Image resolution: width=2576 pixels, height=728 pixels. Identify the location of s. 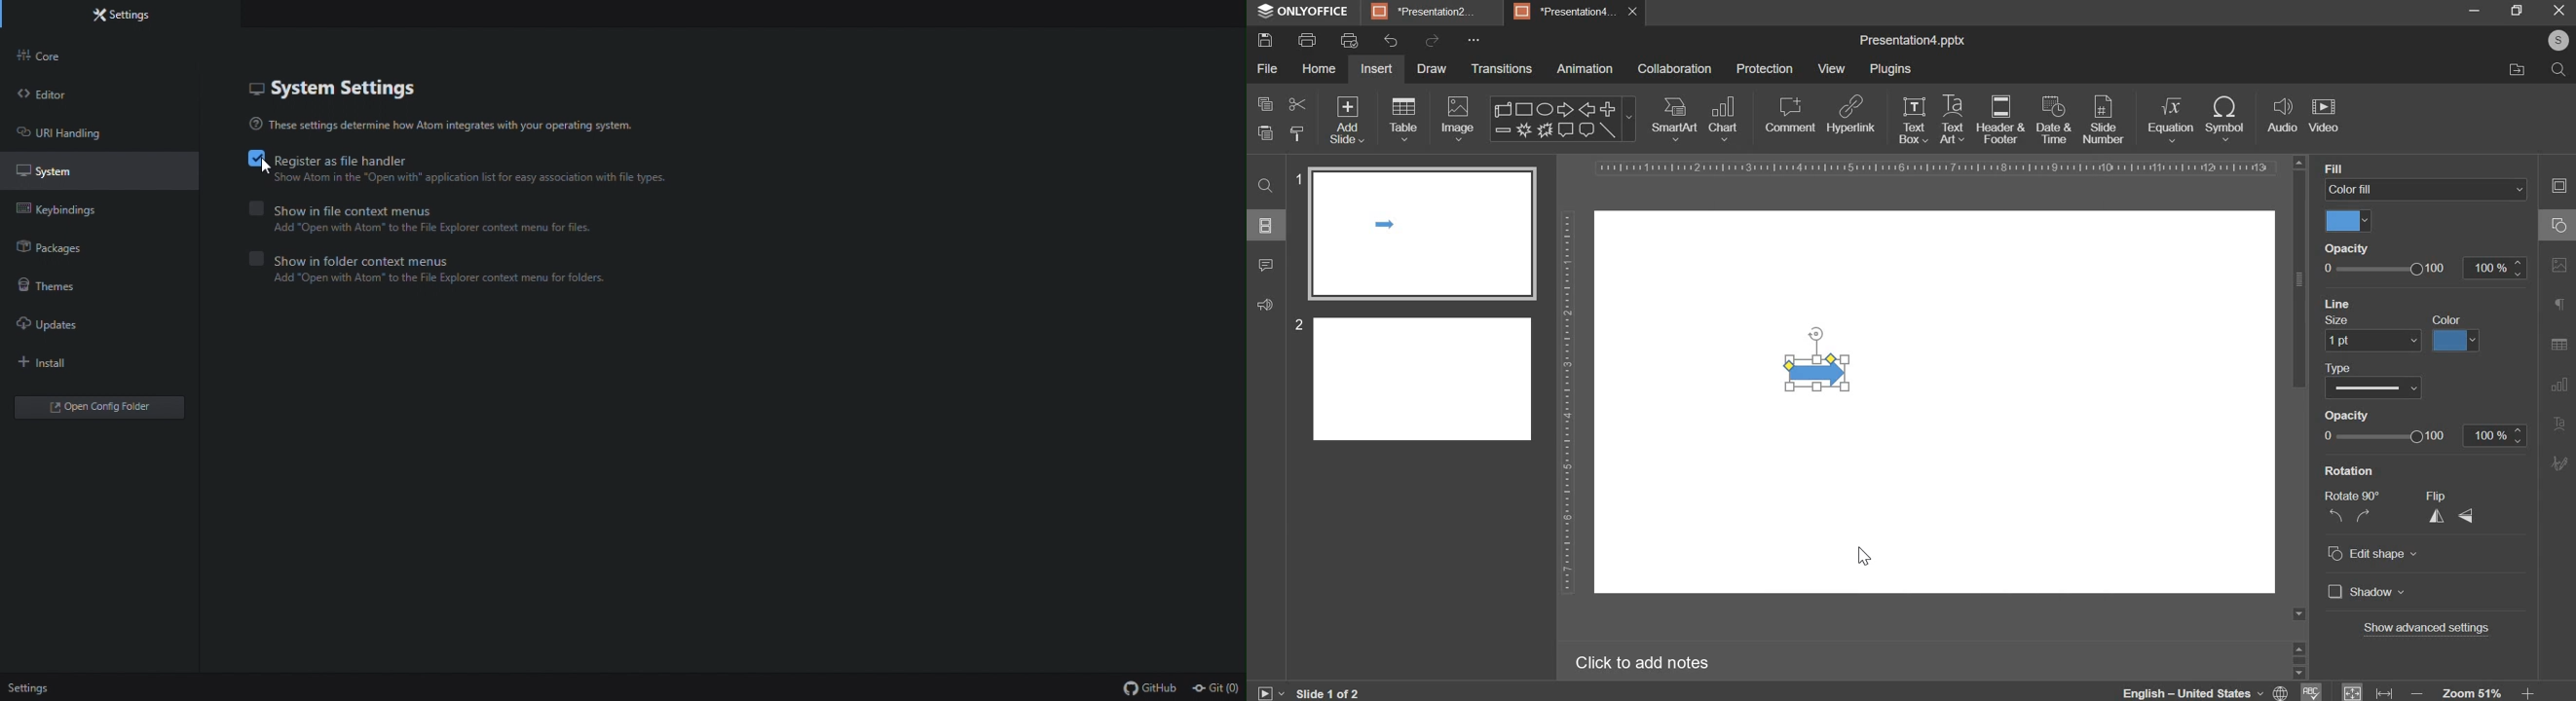
(2561, 40).